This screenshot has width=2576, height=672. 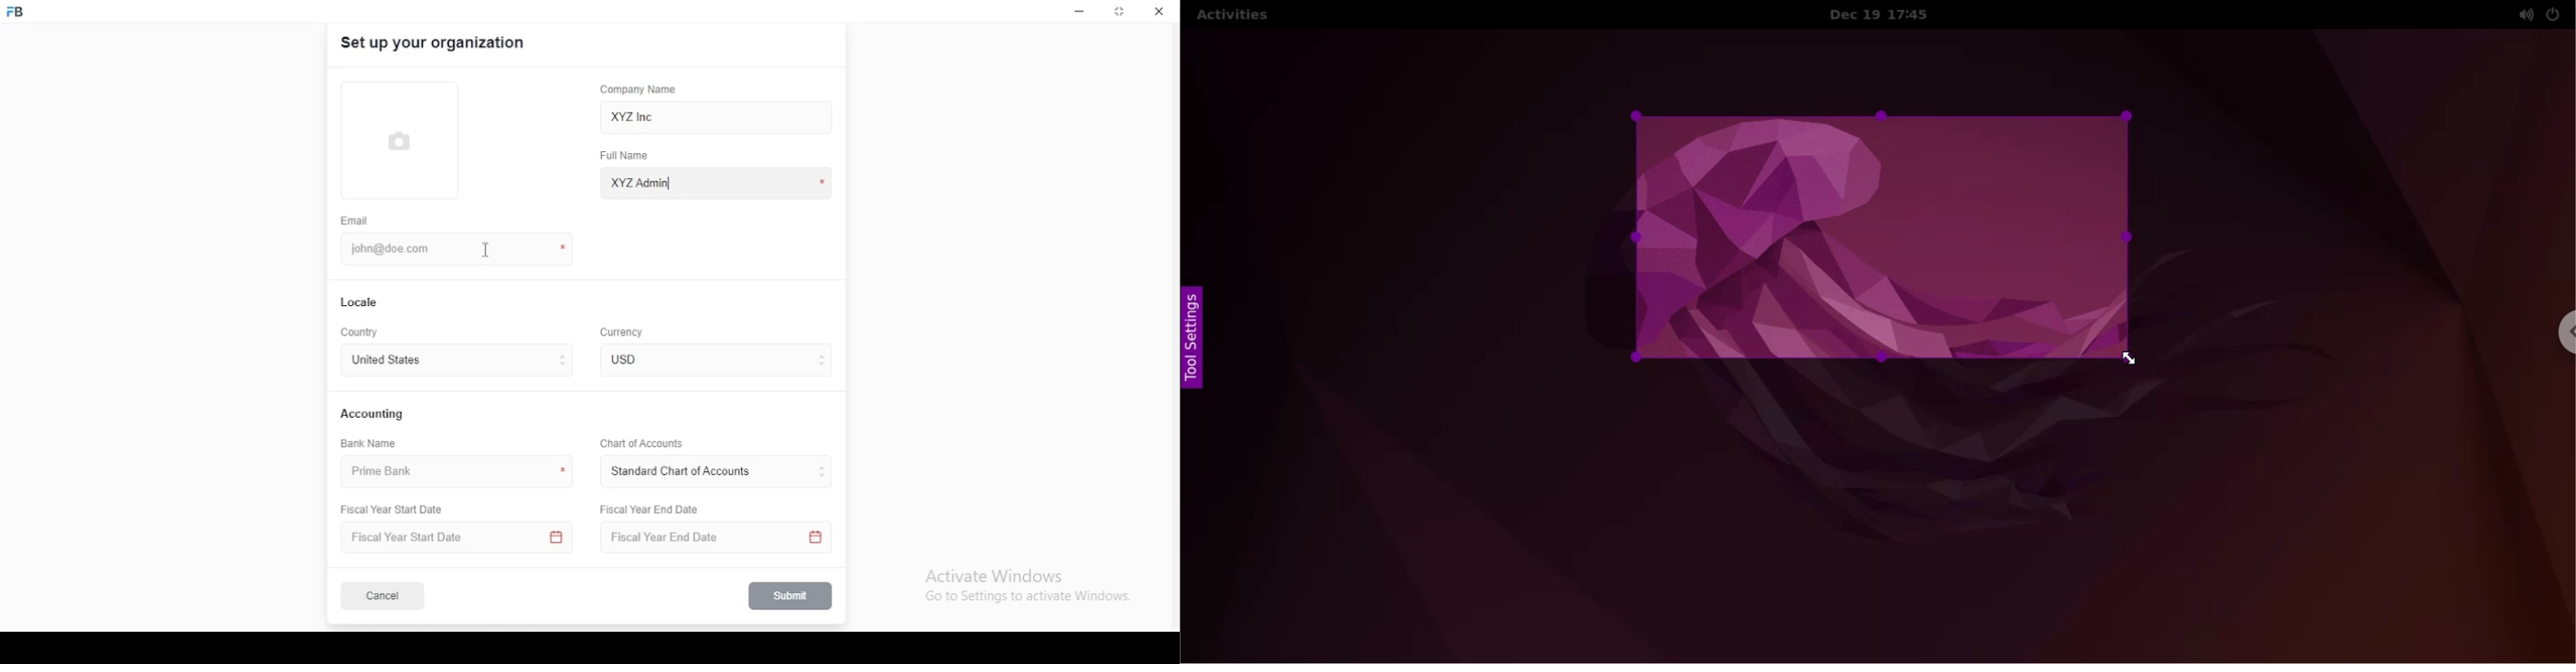 I want to click on Fiscal Year Start Date, so click(x=398, y=510).